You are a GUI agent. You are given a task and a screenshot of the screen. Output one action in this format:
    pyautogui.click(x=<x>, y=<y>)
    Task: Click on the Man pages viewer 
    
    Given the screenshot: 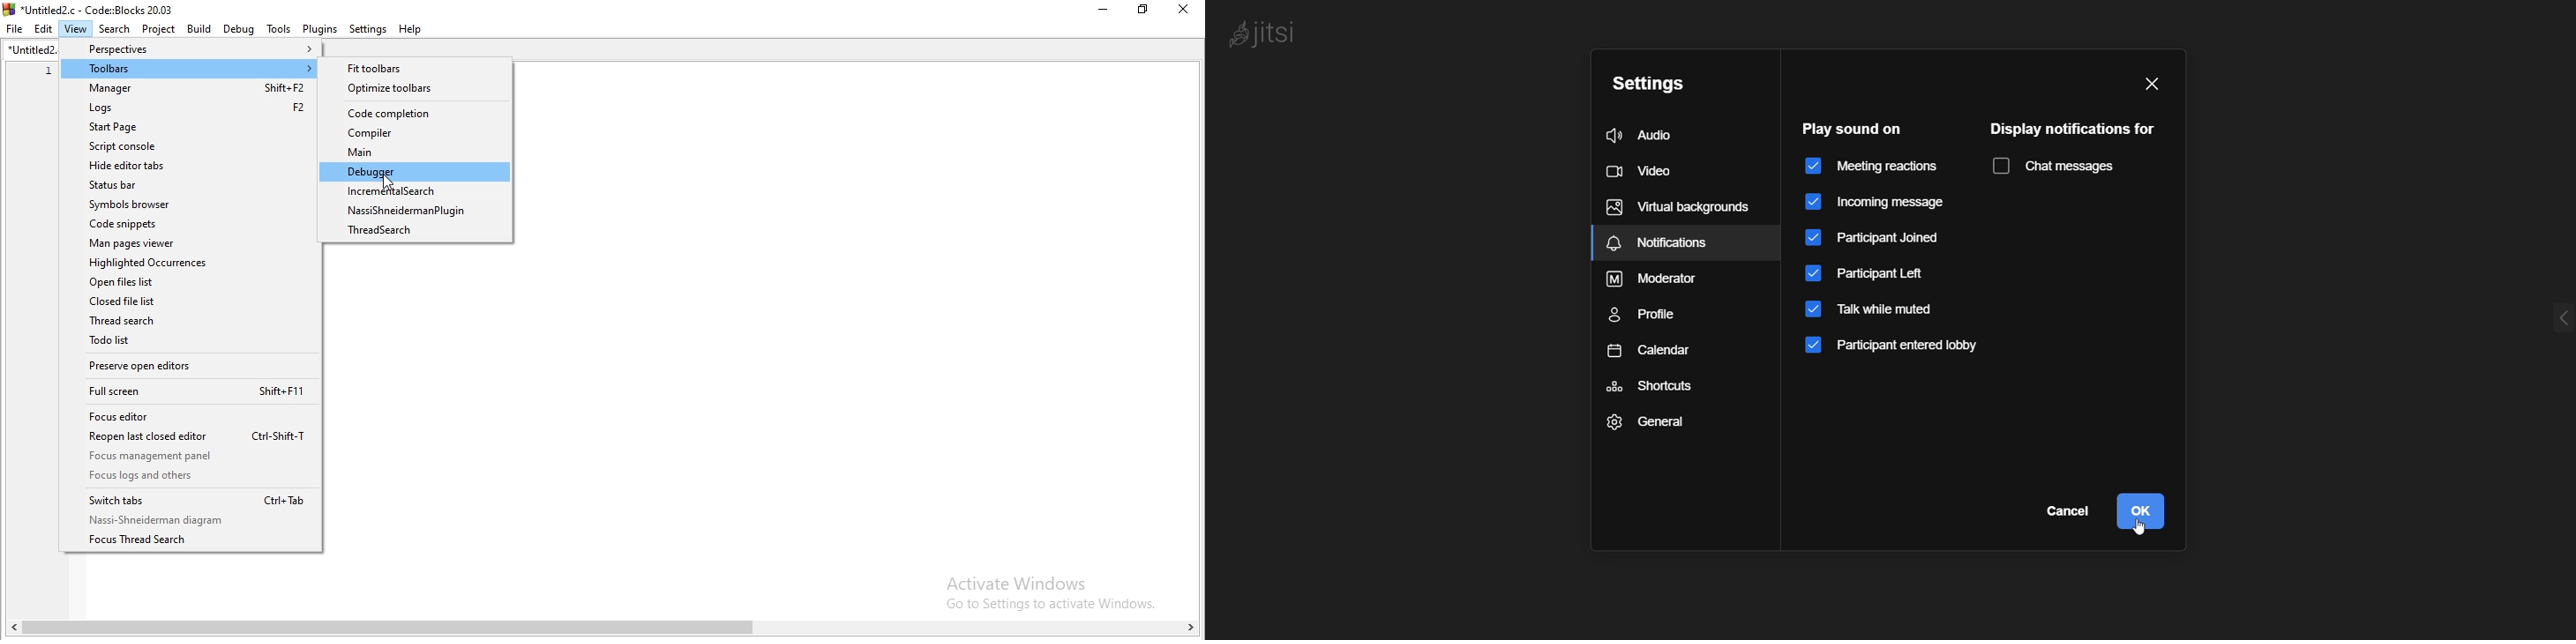 What is the action you would take?
    pyautogui.click(x=186, y=245)
    